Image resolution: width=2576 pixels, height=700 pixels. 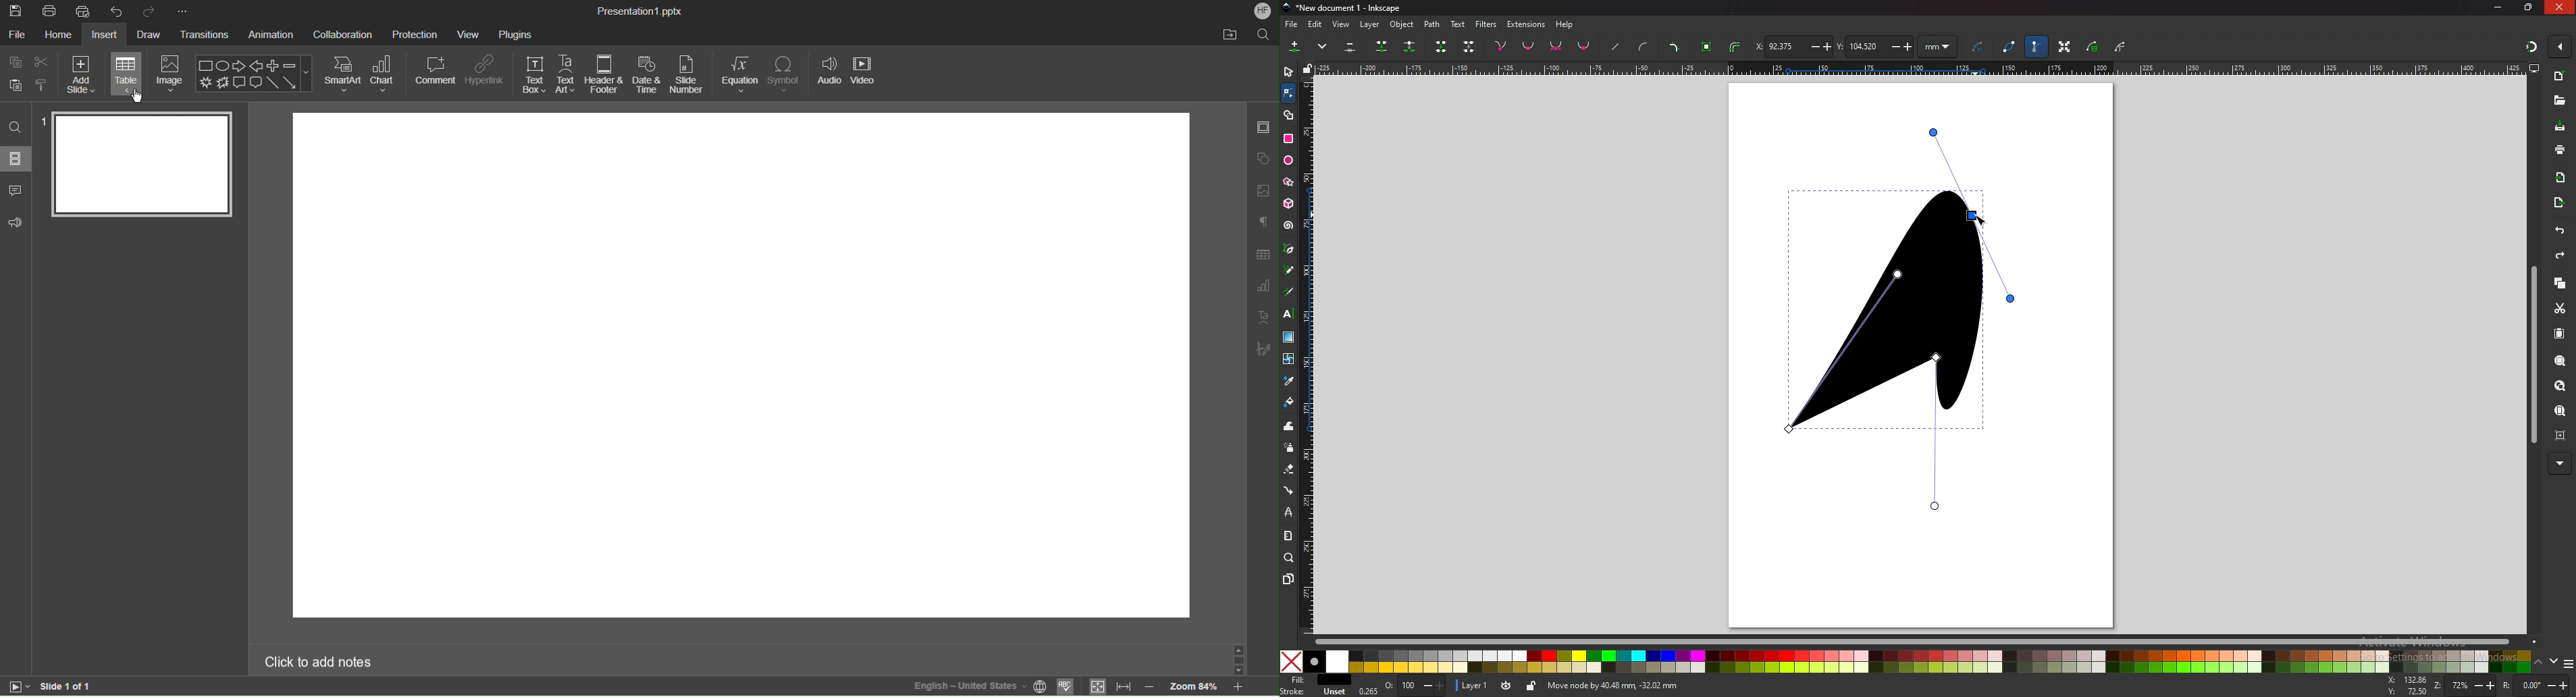 What do you see at coordinates (1264, 254) in the screenshot?
I see `Table Settings` at bounding box center [1264, 254].